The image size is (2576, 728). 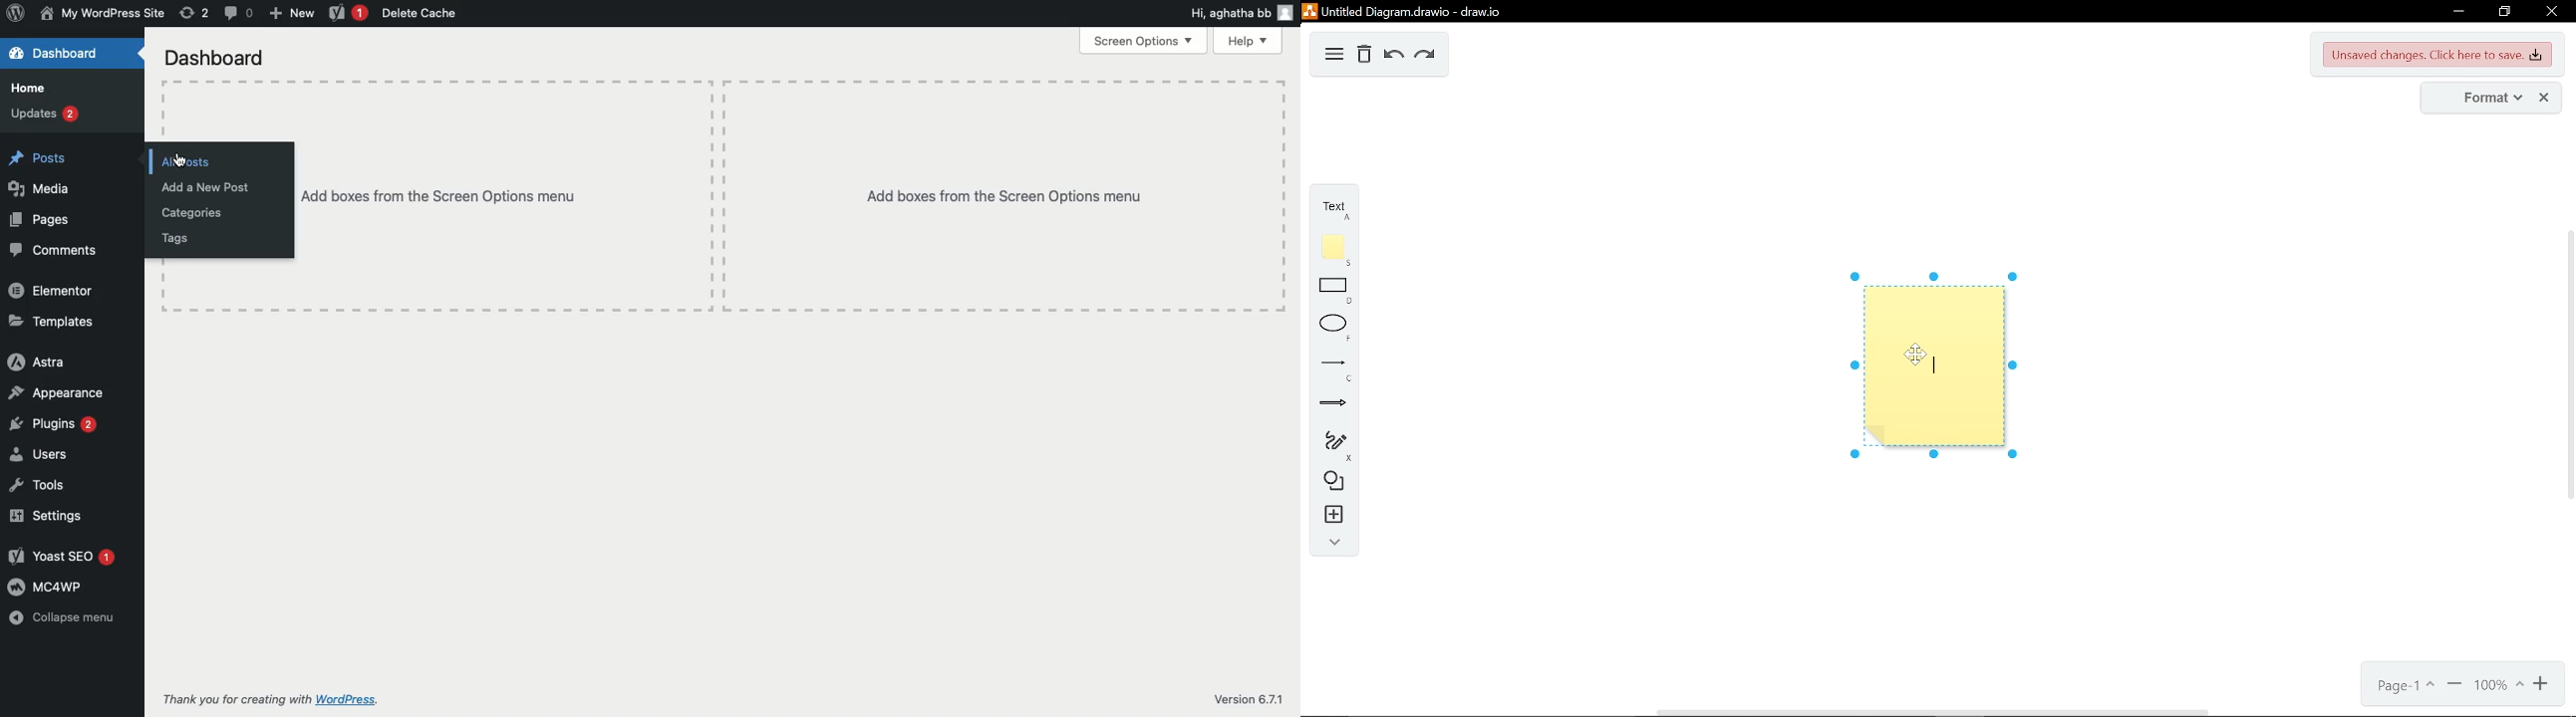 What do you see at coordinates (1929, 372) in the screenshot?
I see `floating note added` at bounding box center [1929, 372].